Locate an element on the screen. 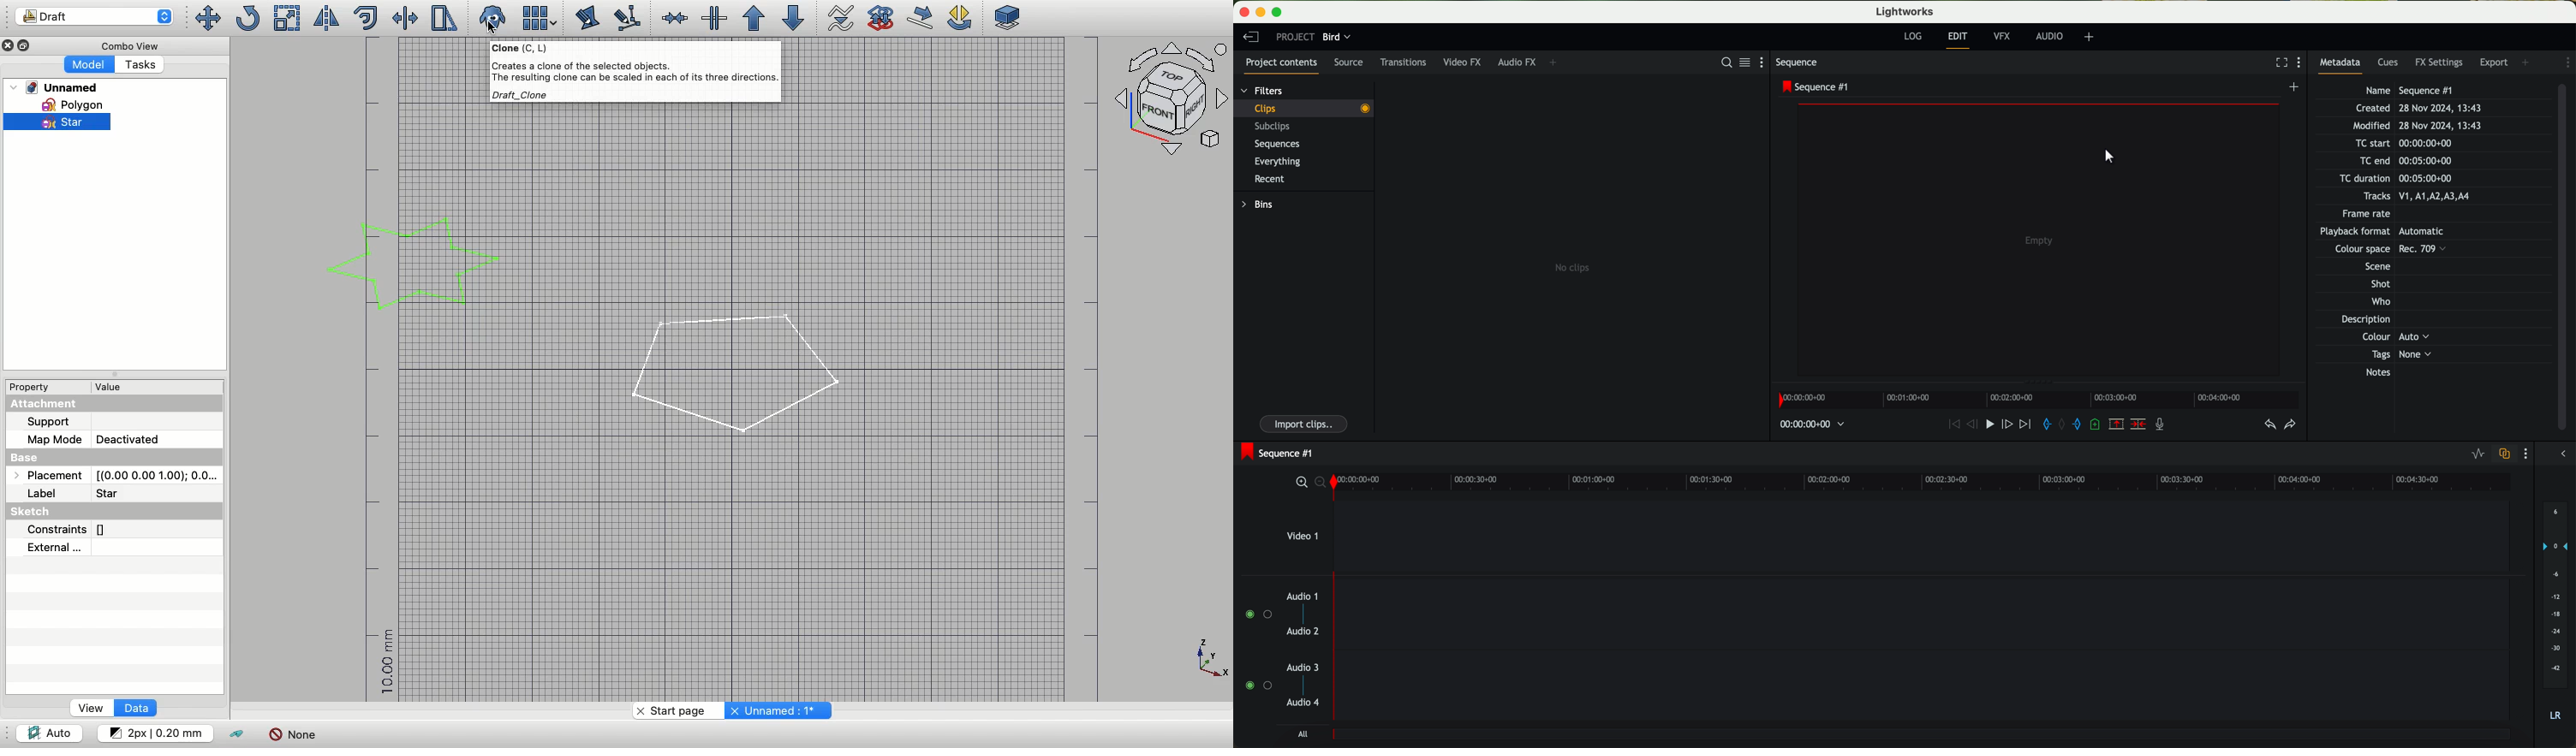 The width and height of the screenshot is (2576, 756). Split is located at coordinates (713, 18).